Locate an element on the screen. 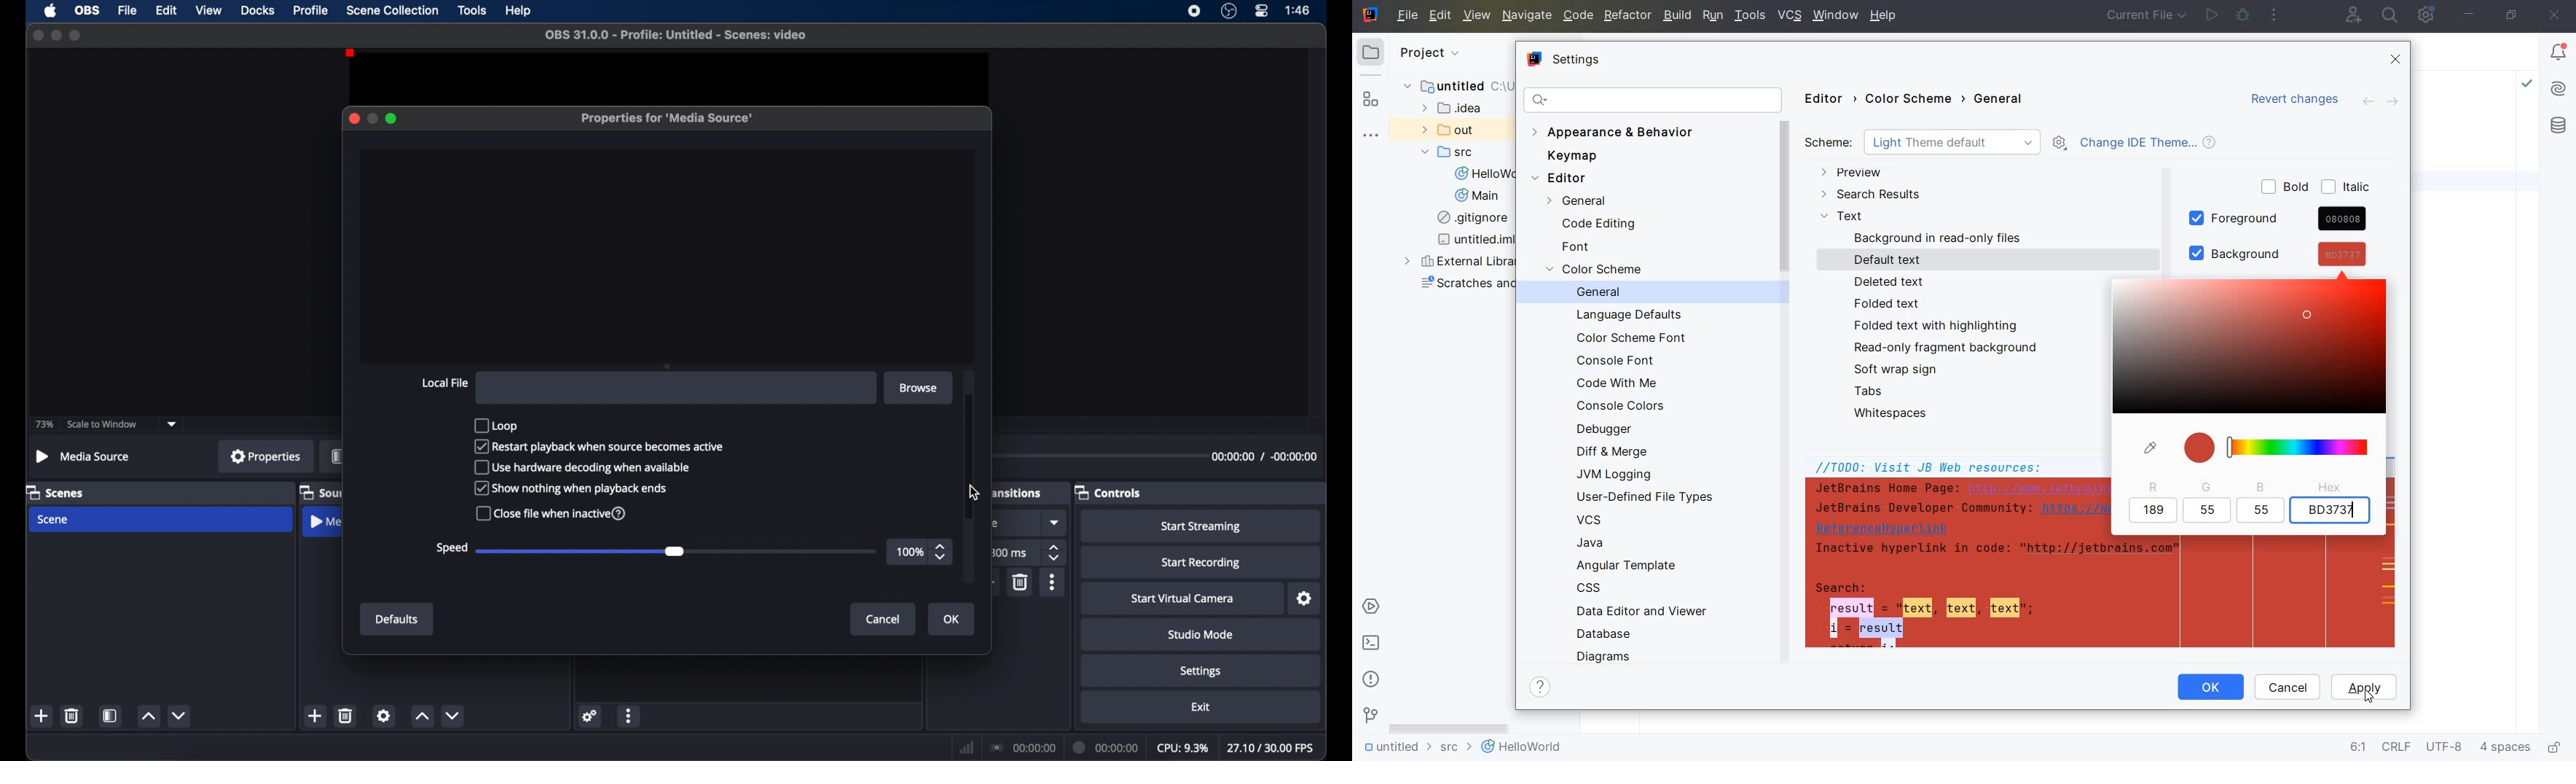 This screenshot has height=784, width=2576. 300 ms is located at coordinates (1008, 552).